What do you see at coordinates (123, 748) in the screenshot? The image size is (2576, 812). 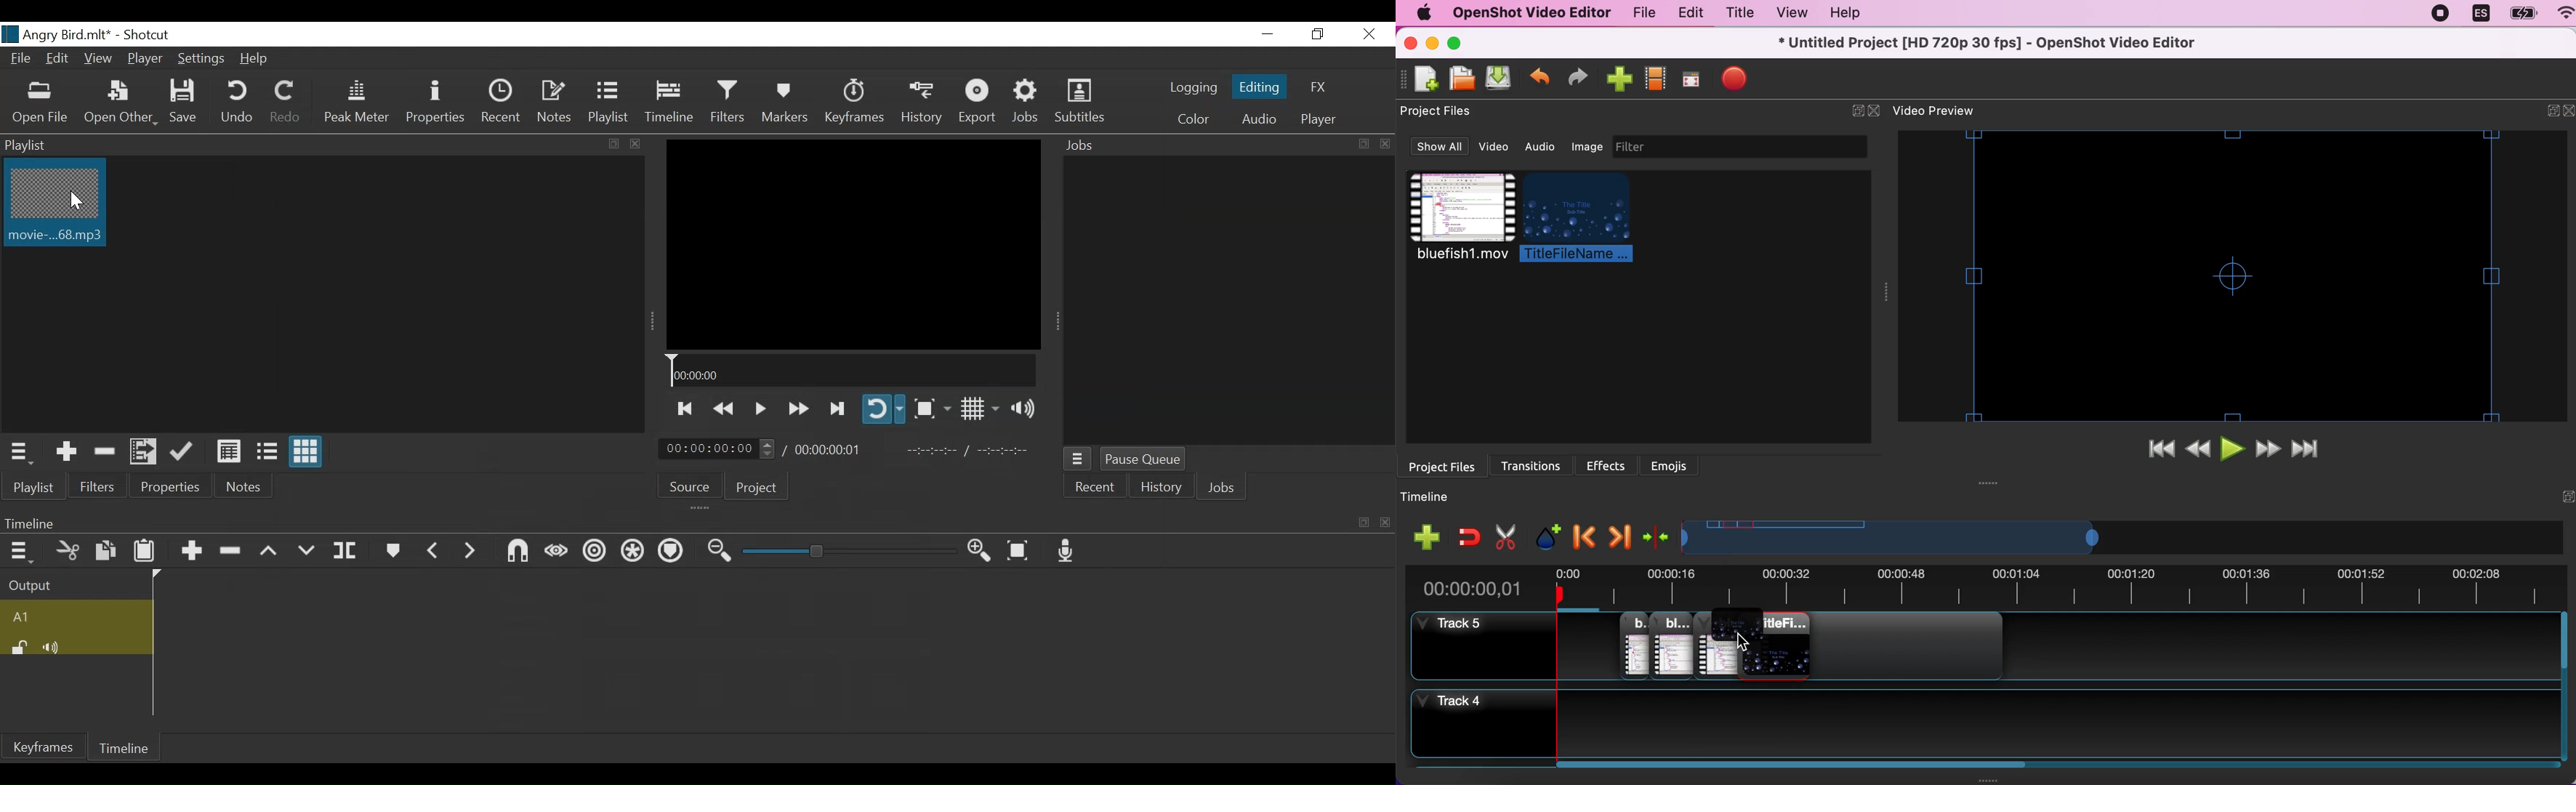 I see `Timeline` at bounding box center [123, 748].